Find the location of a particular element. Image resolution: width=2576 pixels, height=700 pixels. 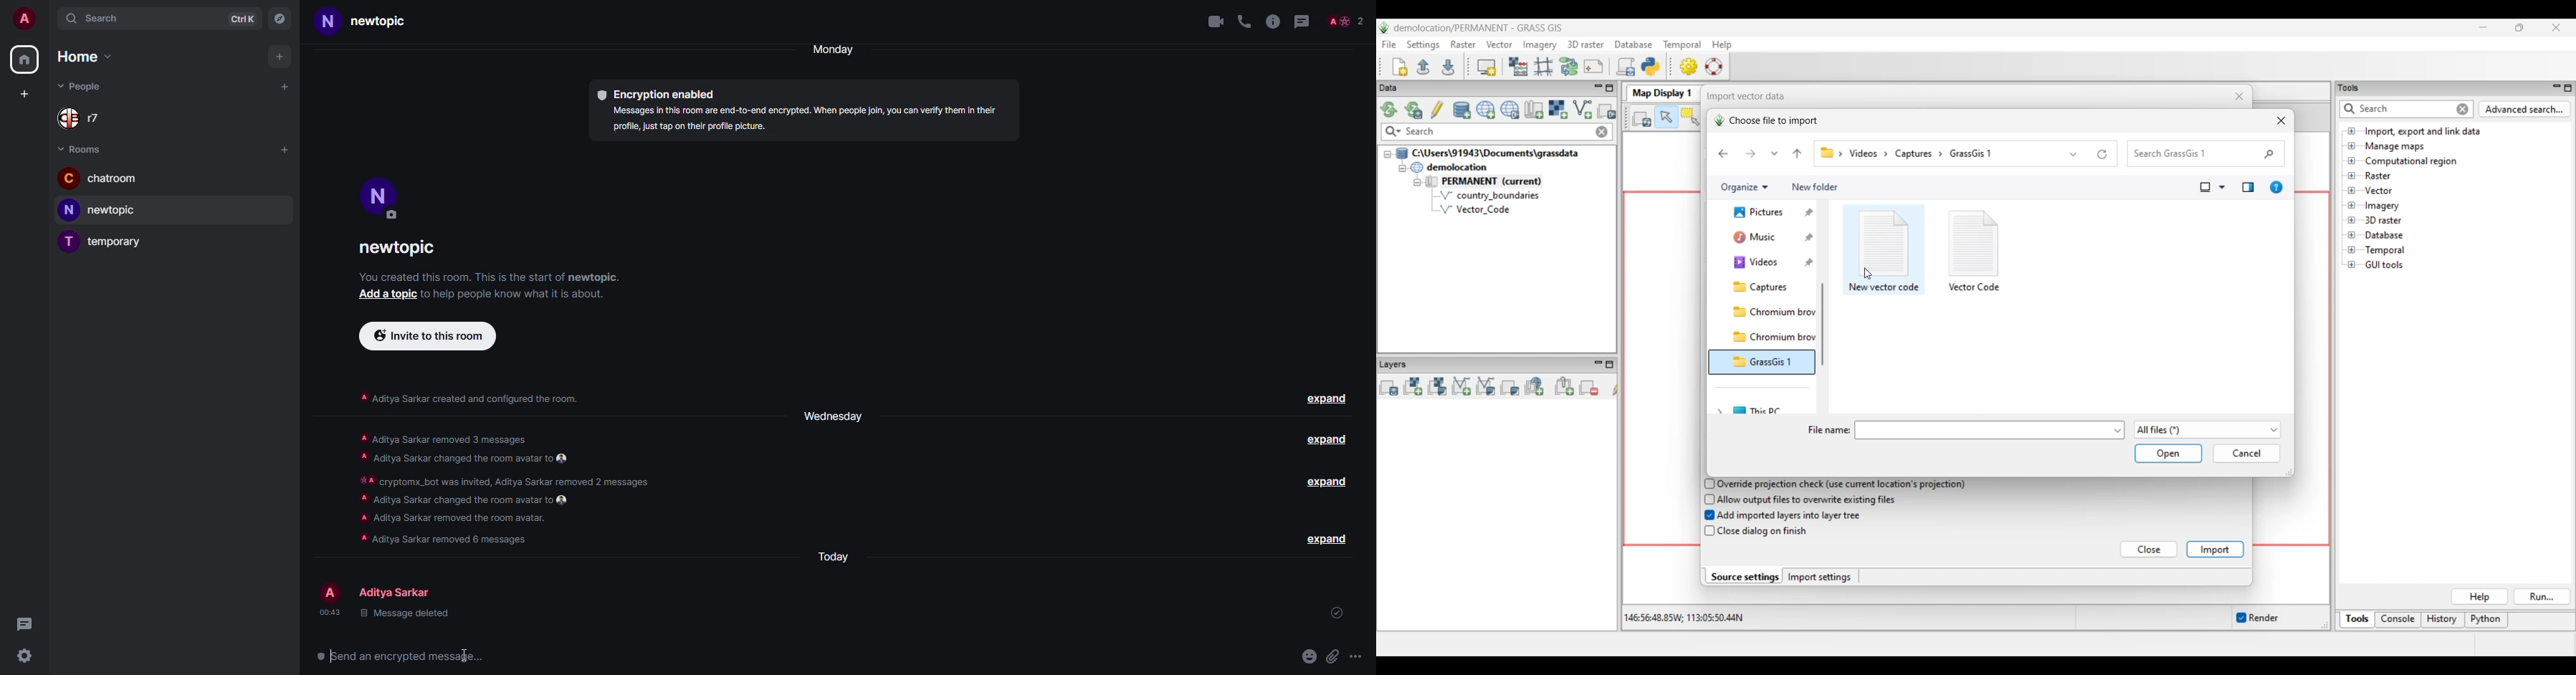

add is located at coordinates (278, 57).